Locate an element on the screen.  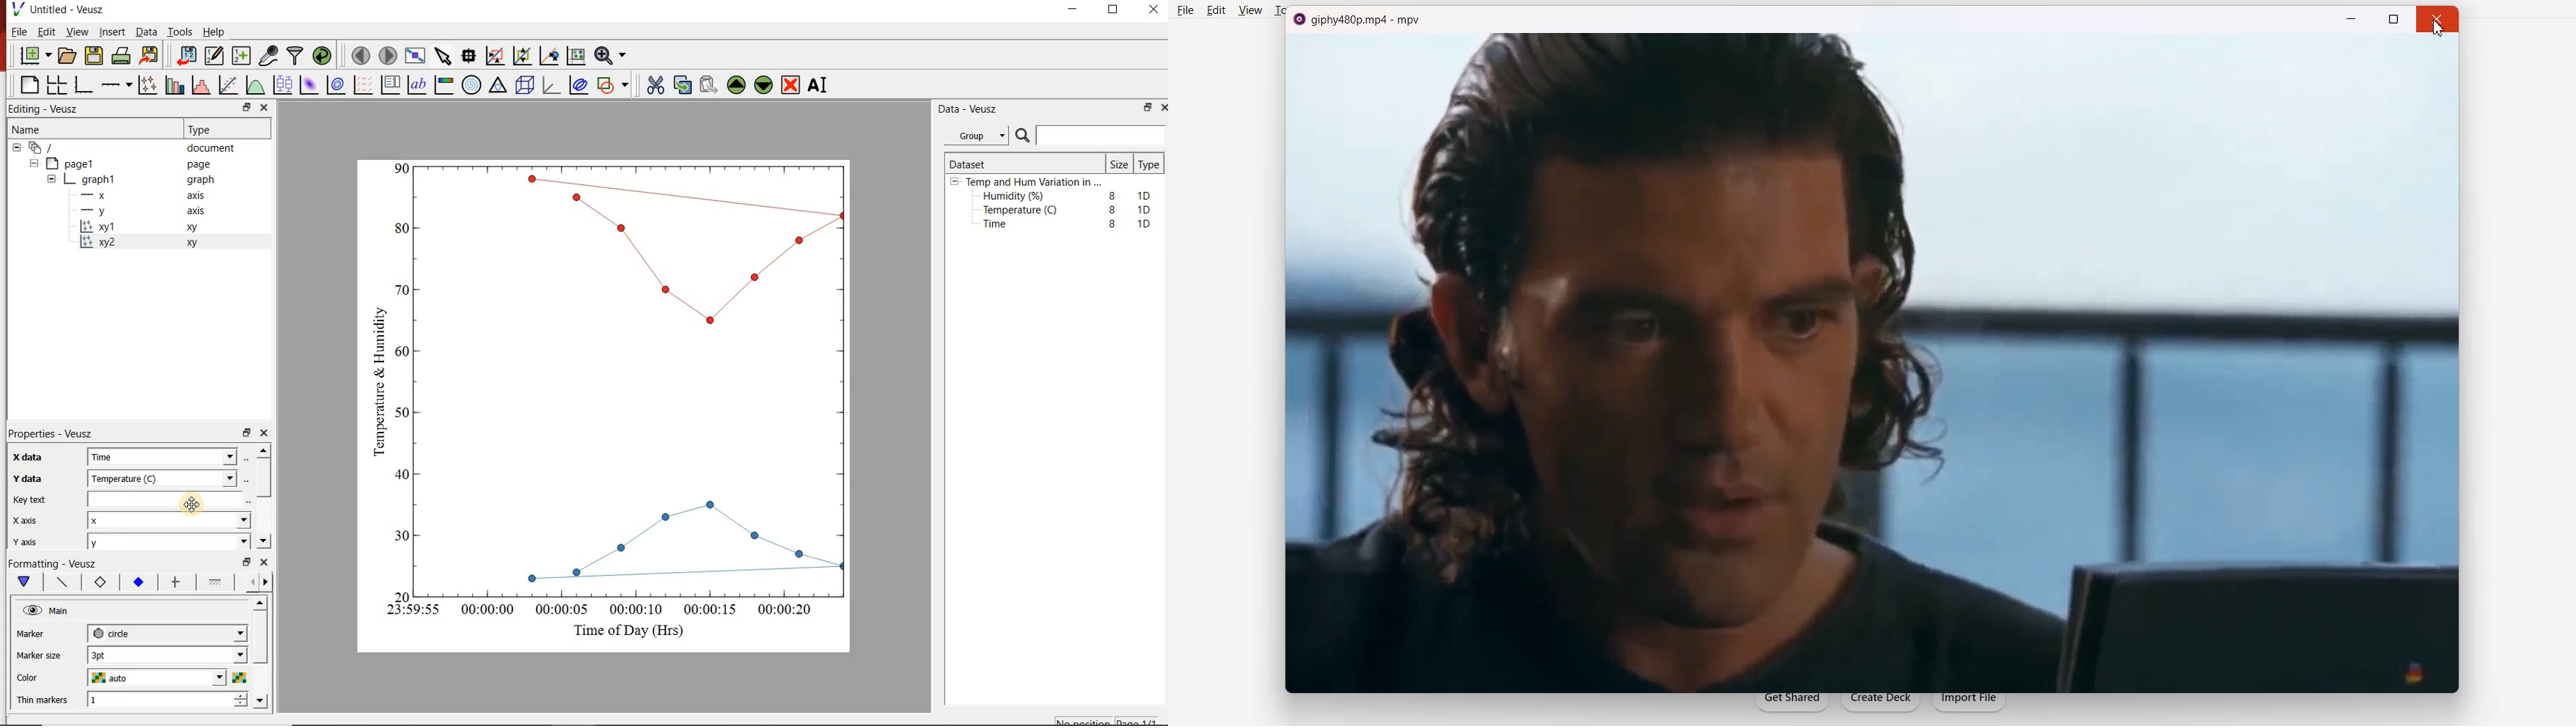
go back is located at coordinates (248, 581).